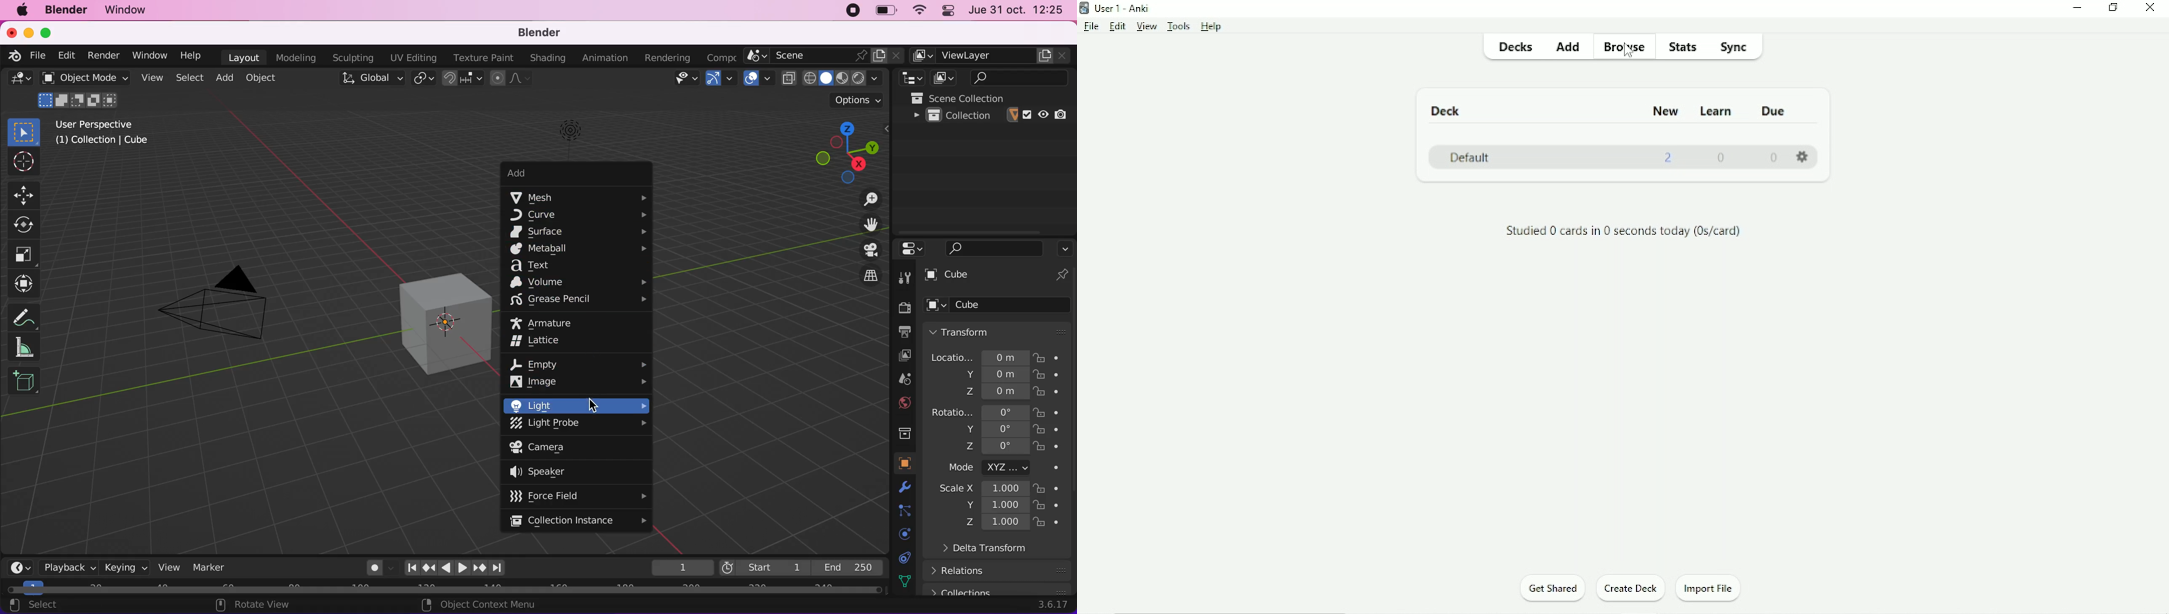  What do you see at coordinates (1627, 54) in the screenshot?
I see `Cursor` at bounding box center [1627, 54].